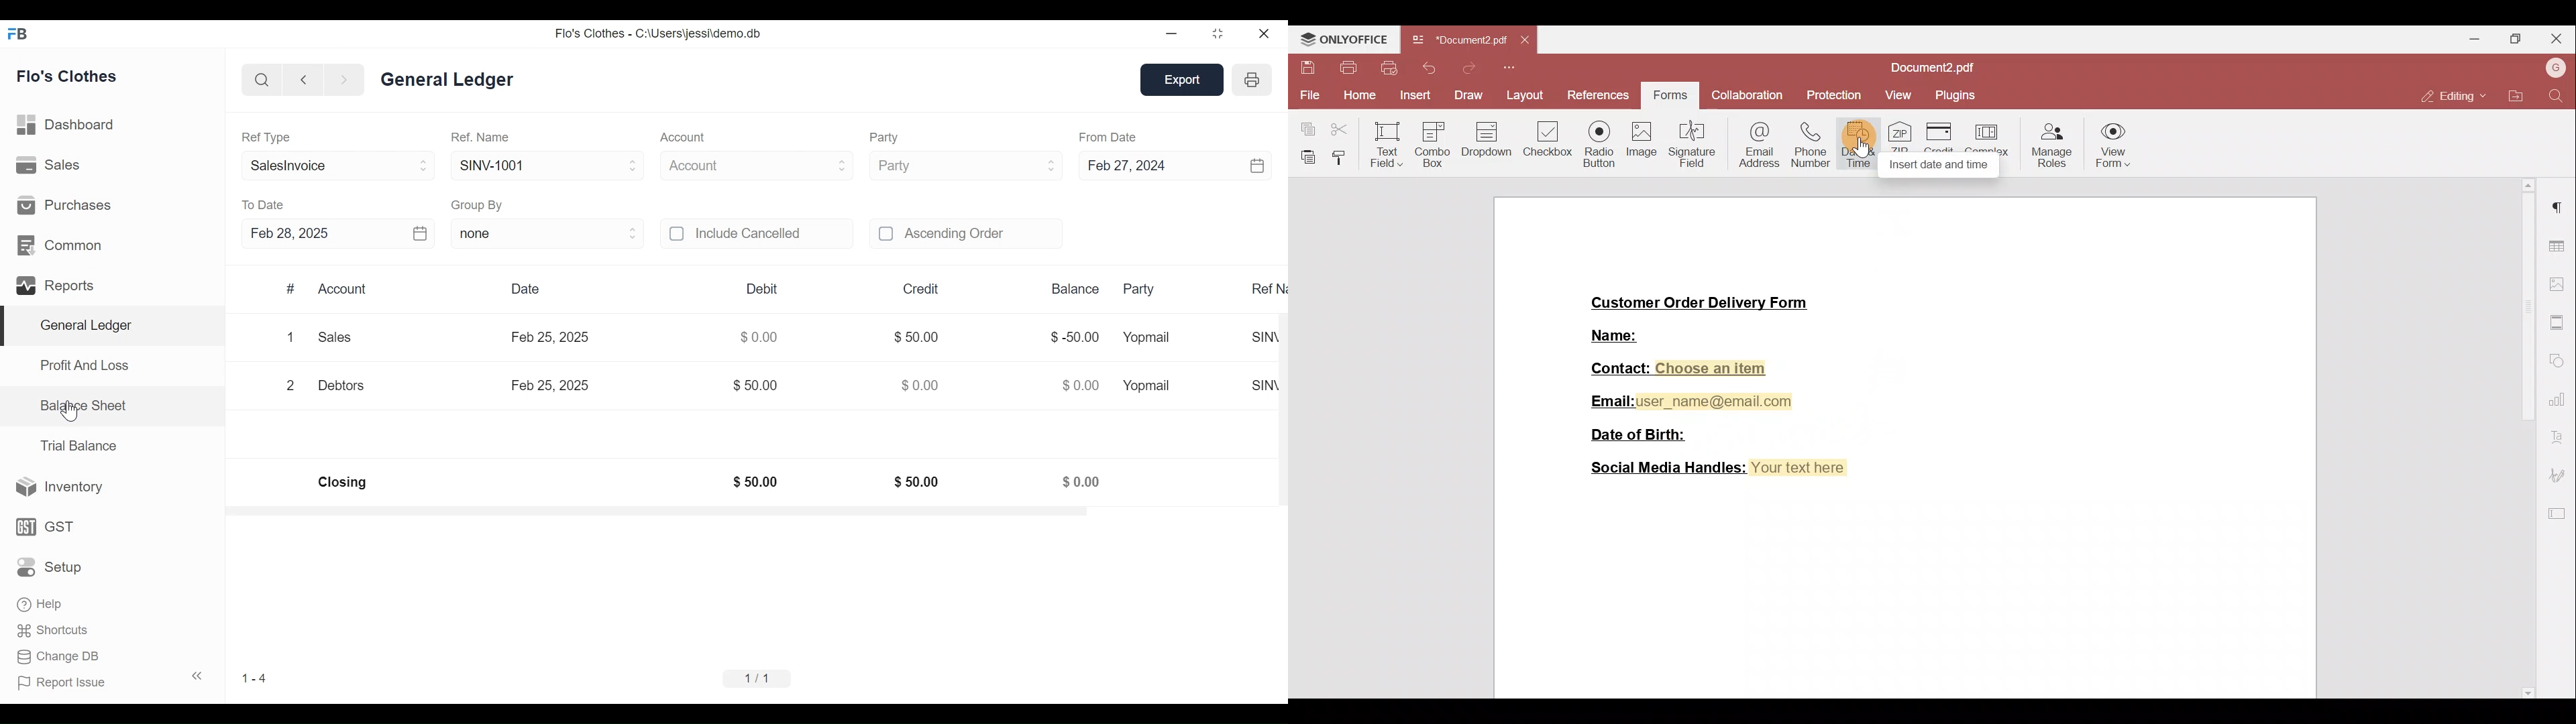 The width and height of the screenshot is (2576, 728). Describe the element at coordinates (39, 603) in the screenshot. I see `help` at that location.